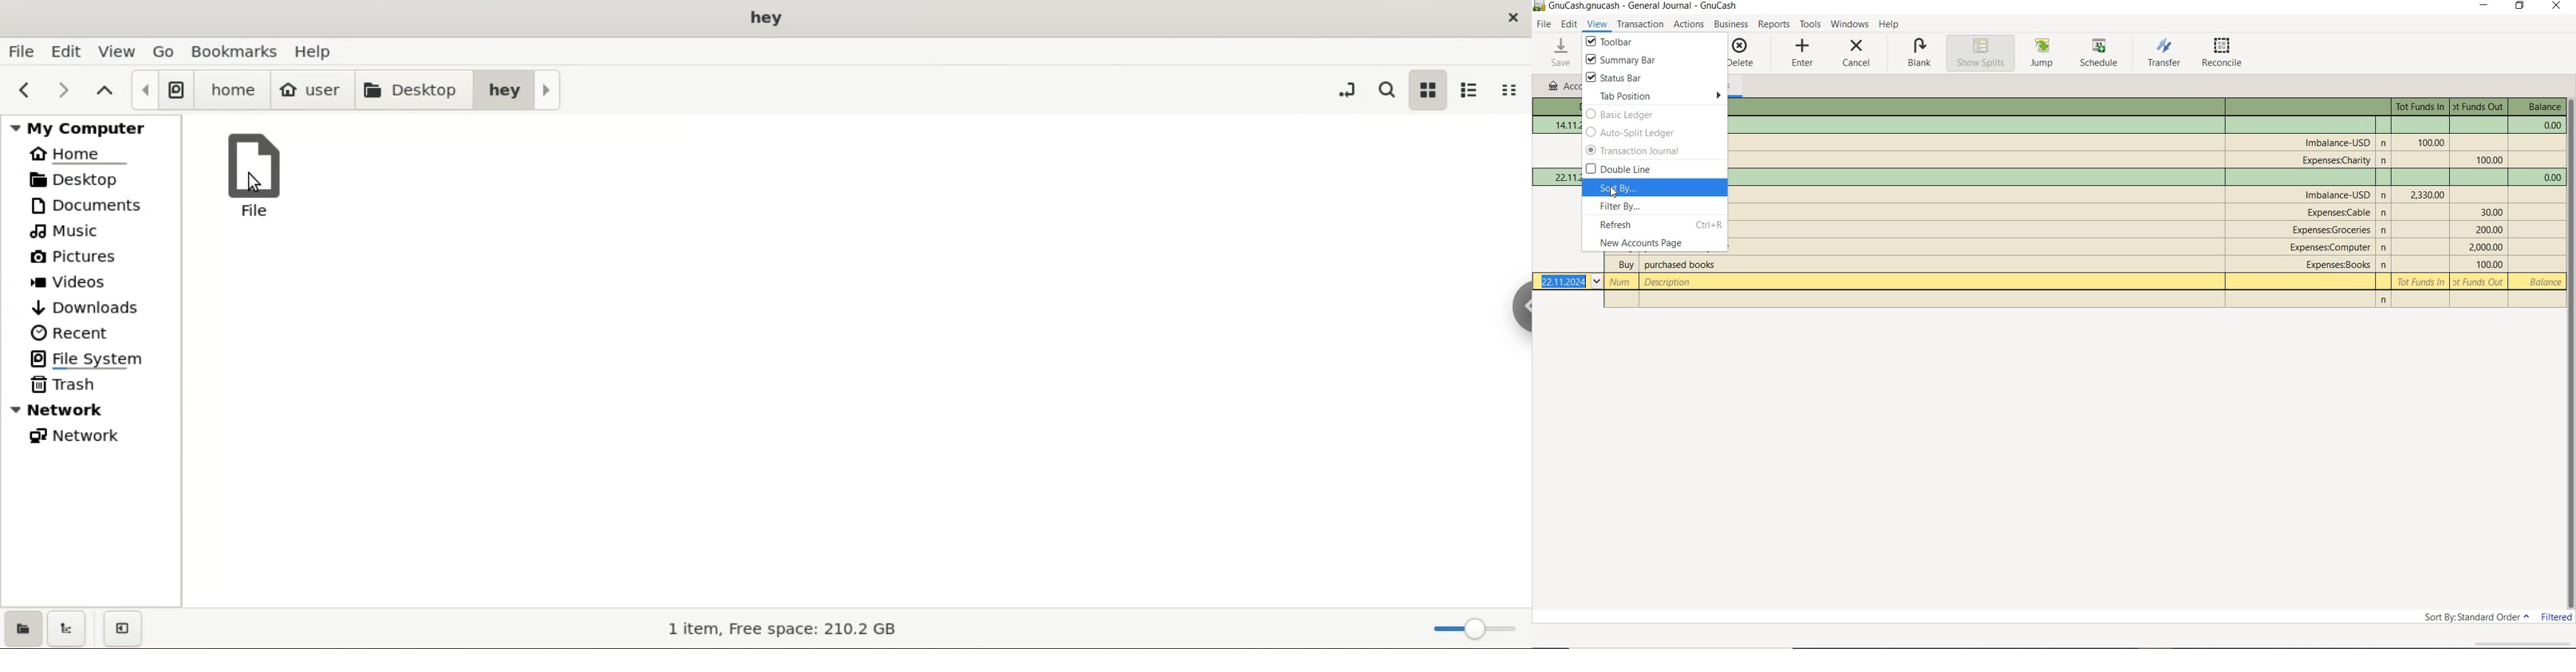 This screenshot has height=672, width=2576. Describe the element at coordinates (258, 181) in the screenshot. I see `cursor` at that location.